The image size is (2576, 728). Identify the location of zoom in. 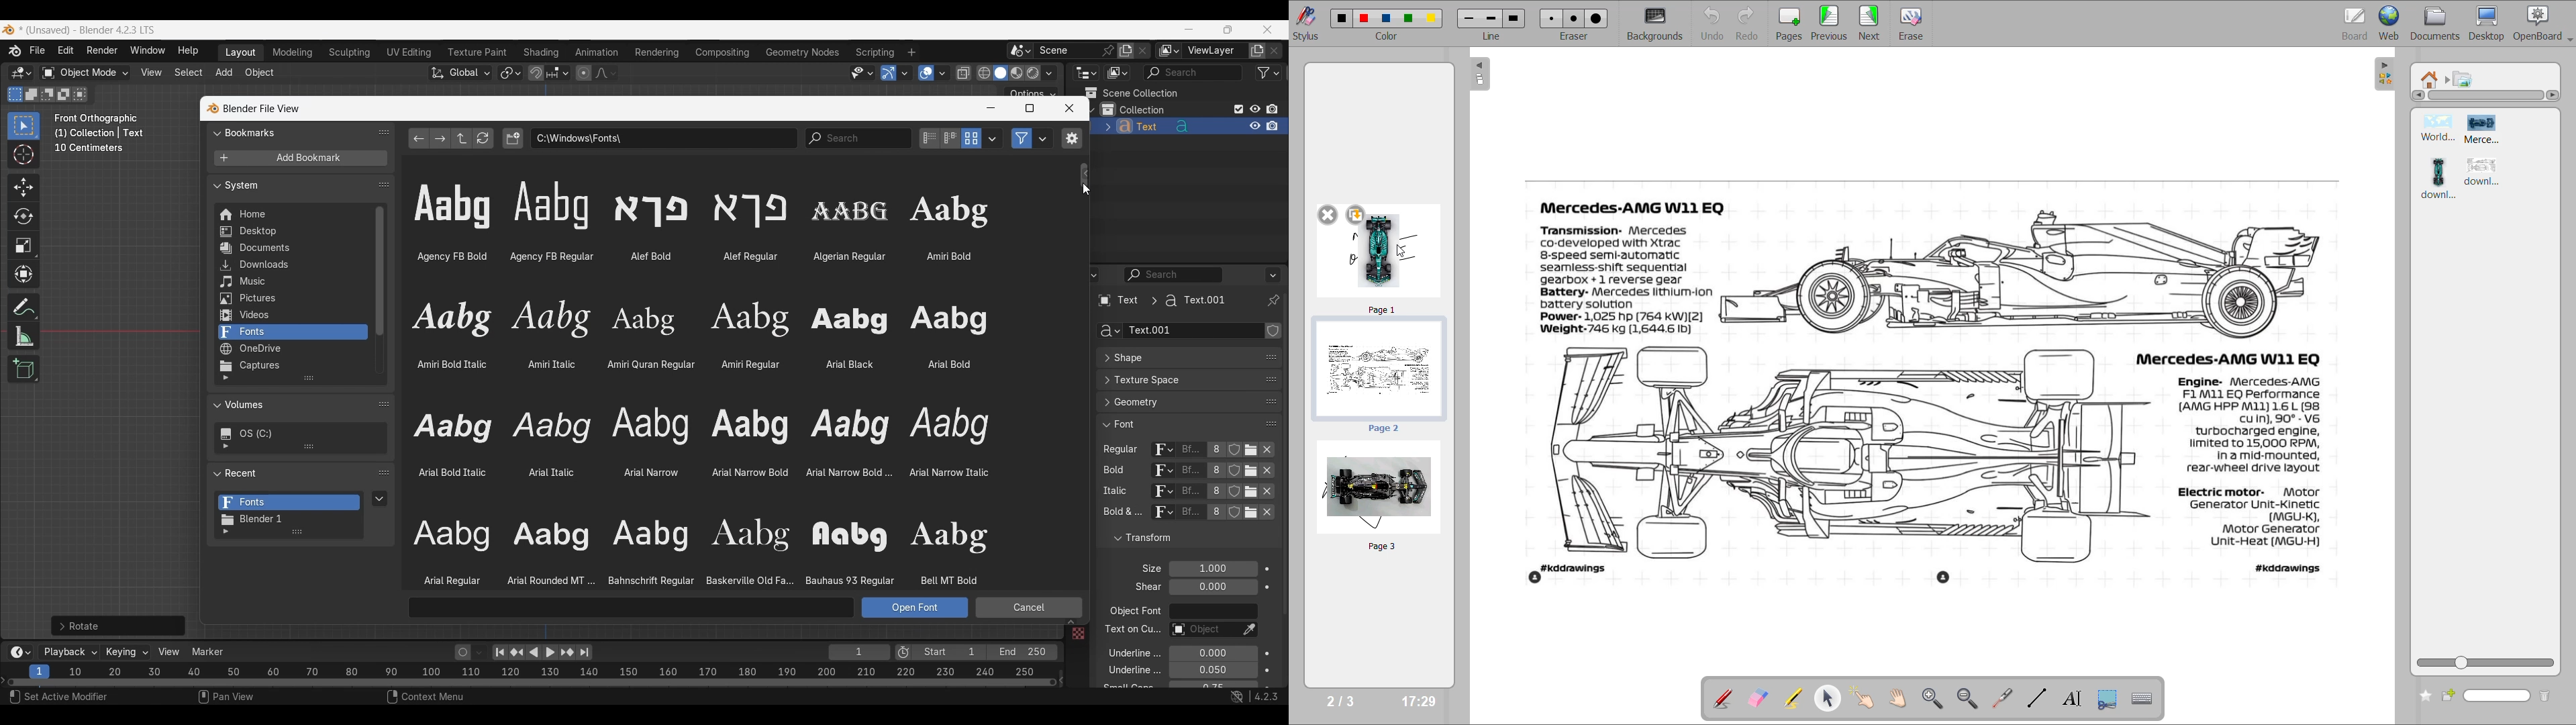
(1932, 699).